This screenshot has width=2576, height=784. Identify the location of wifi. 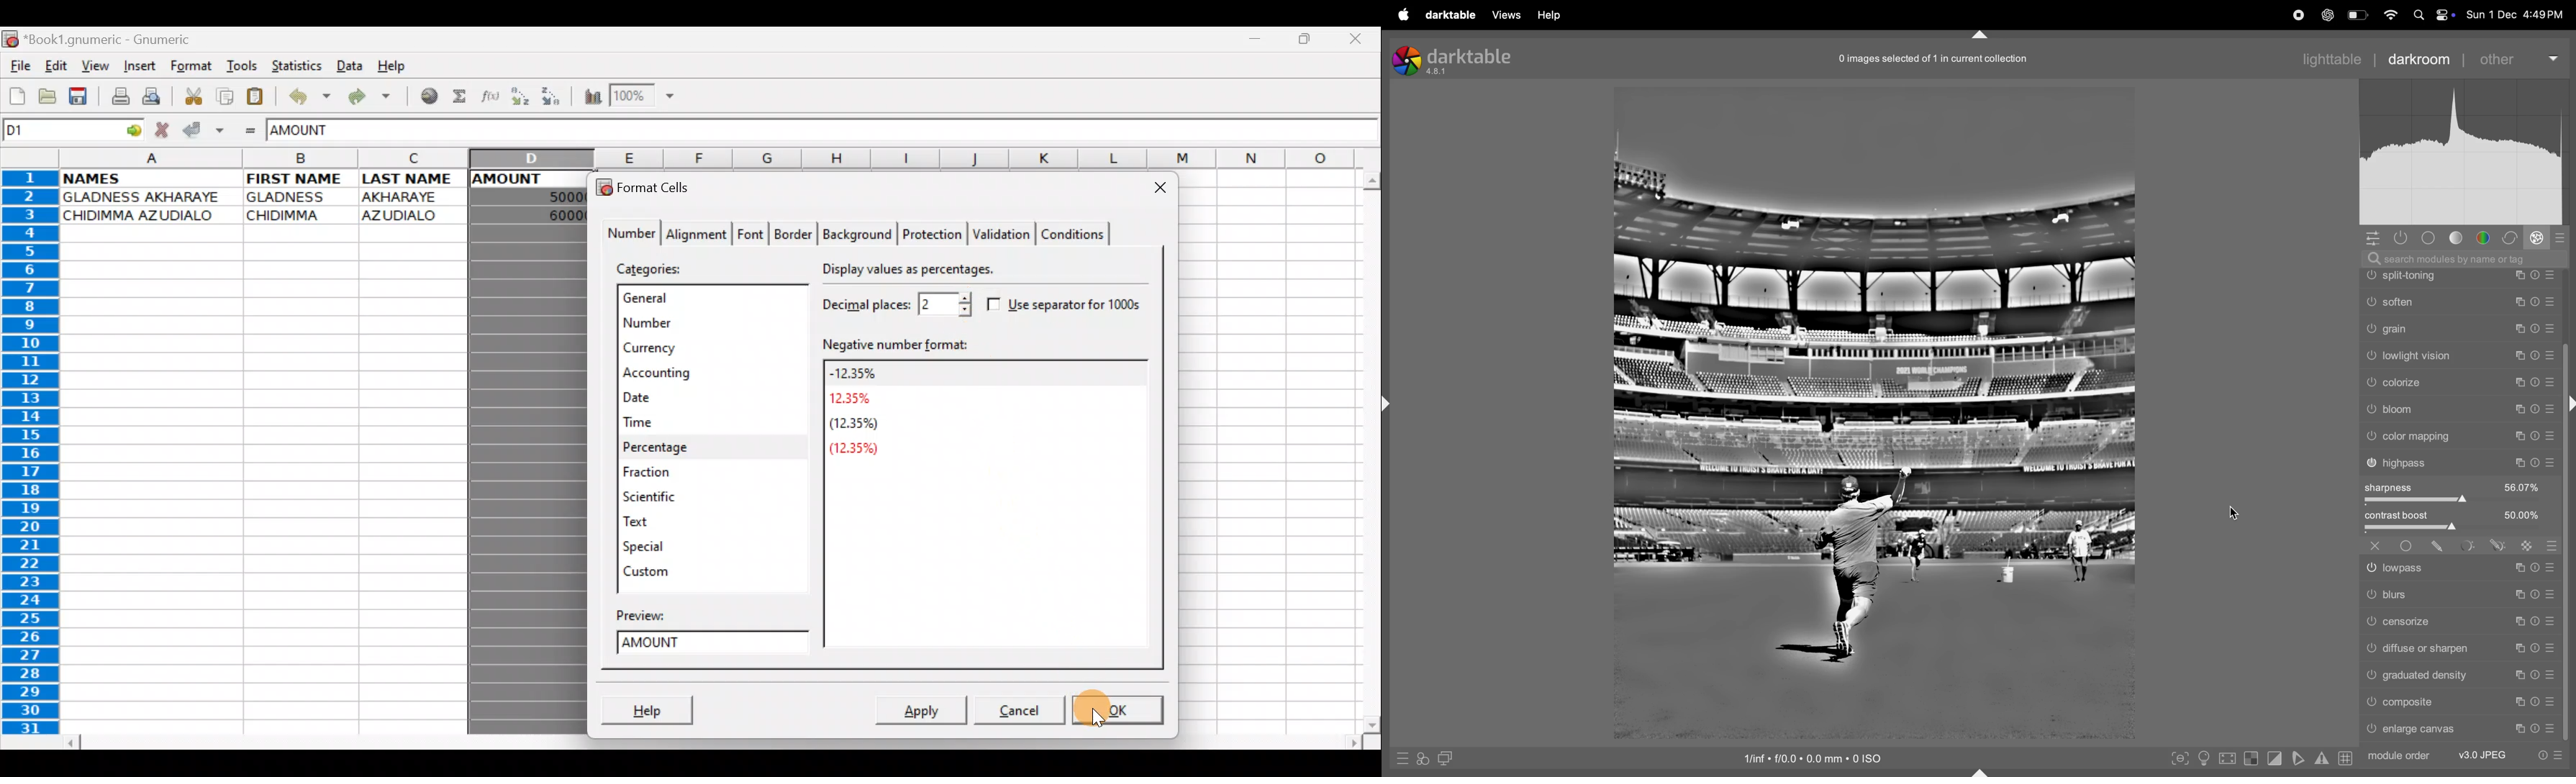
(2390, 15).